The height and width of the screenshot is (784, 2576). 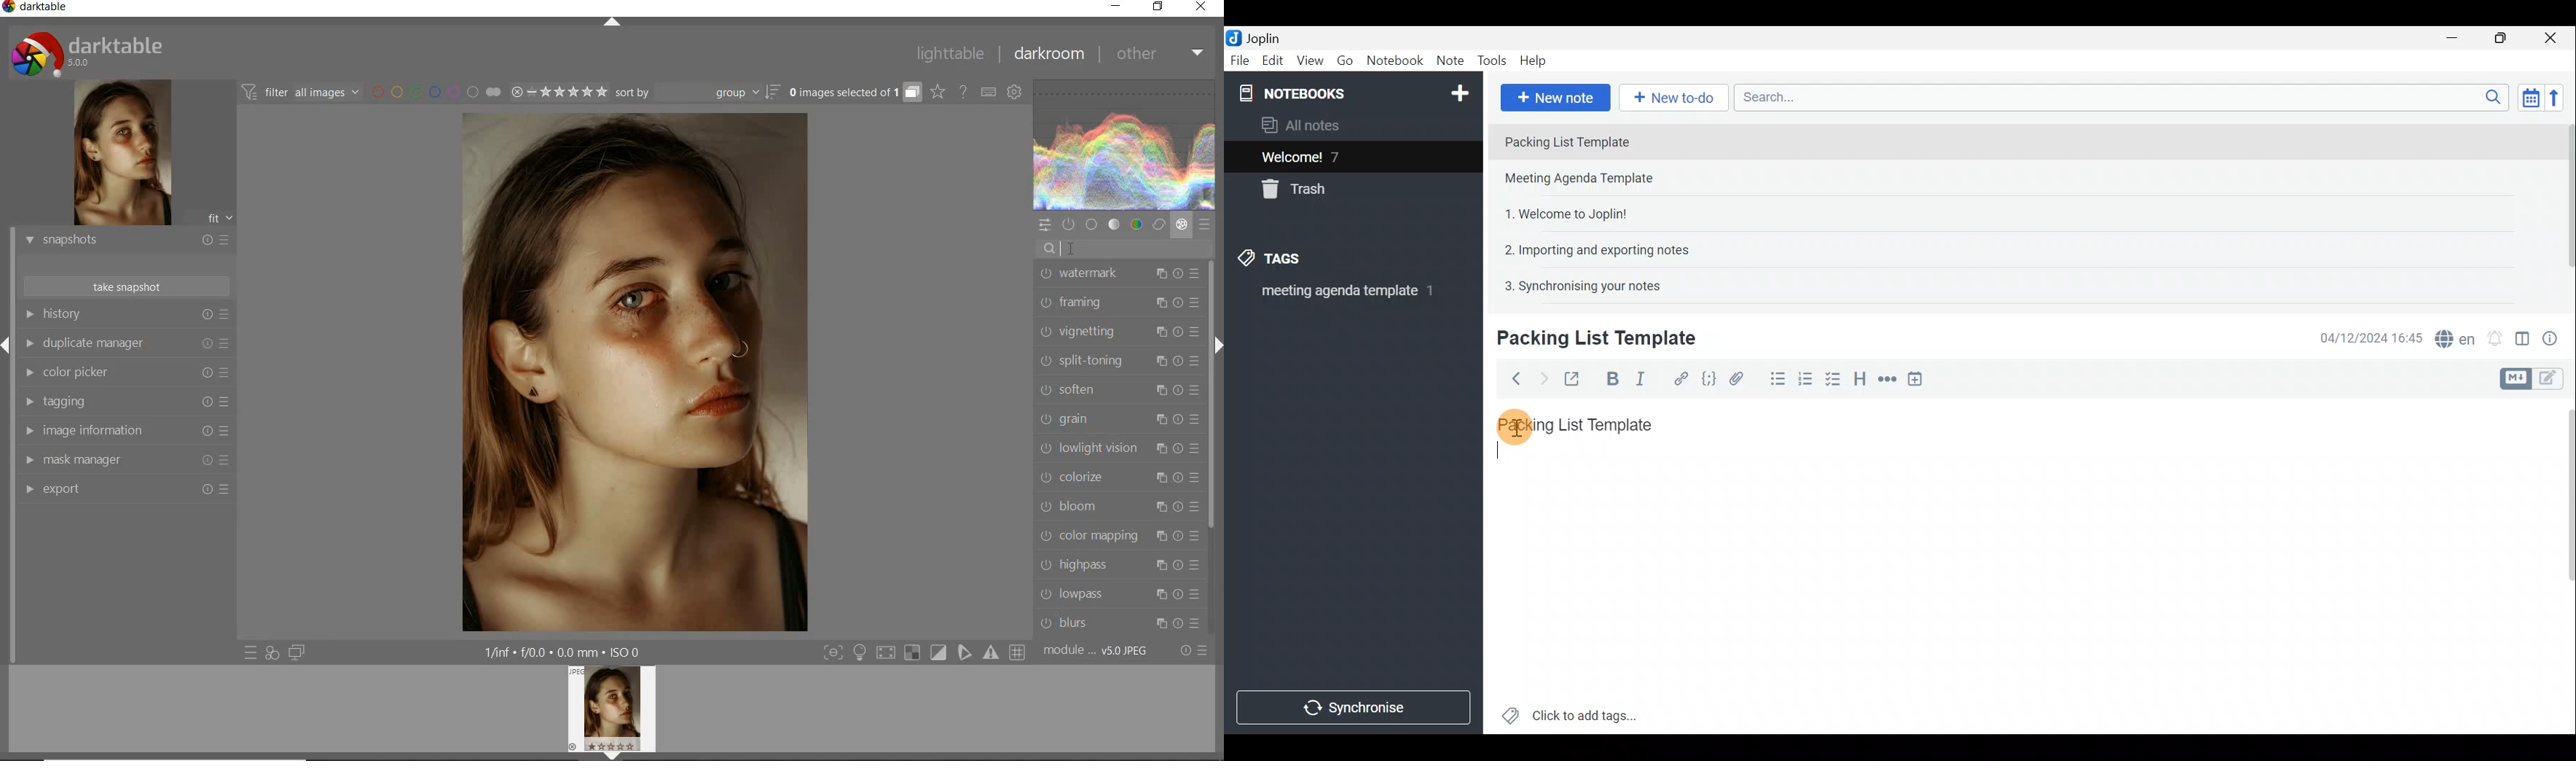 What do you see at coordinates (1518, 427) in the screenshot?
I see `Cursor` at bounding box center [1518, 427].